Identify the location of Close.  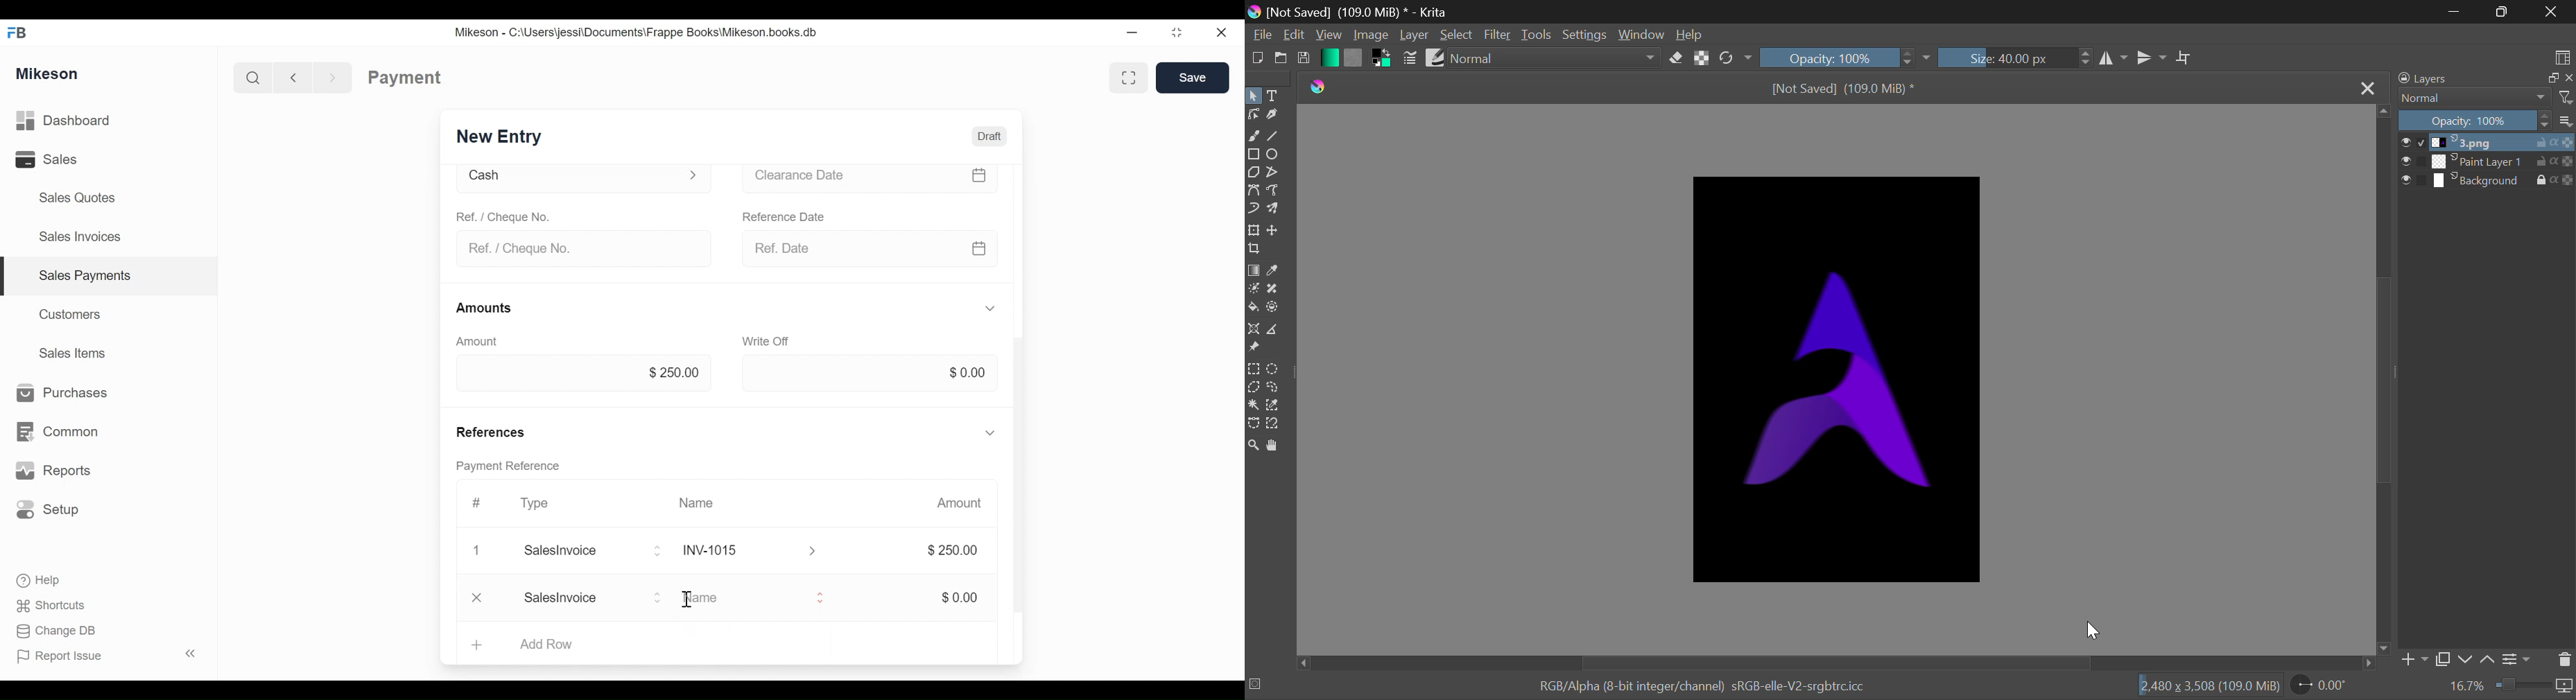
(476, 551).